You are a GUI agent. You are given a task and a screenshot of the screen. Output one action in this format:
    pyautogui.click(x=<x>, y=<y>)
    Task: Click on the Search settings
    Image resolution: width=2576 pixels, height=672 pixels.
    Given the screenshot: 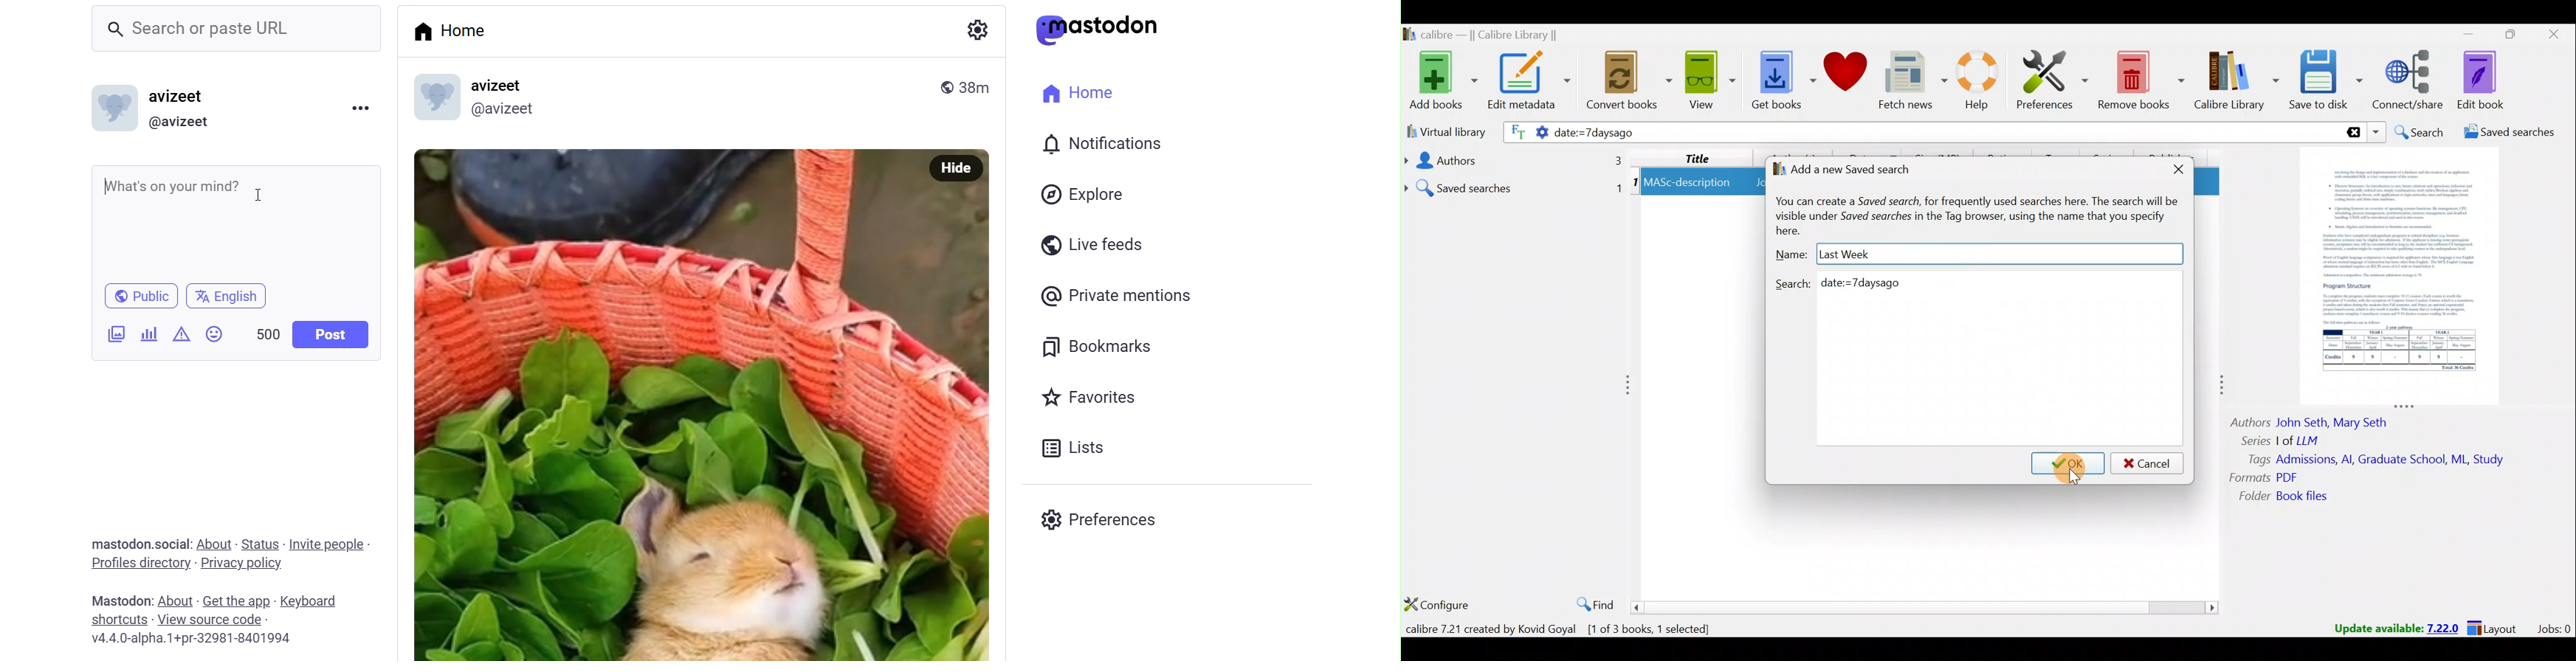 What is the action you would take?
    pyautogui.click(x=1525, y=134)
    